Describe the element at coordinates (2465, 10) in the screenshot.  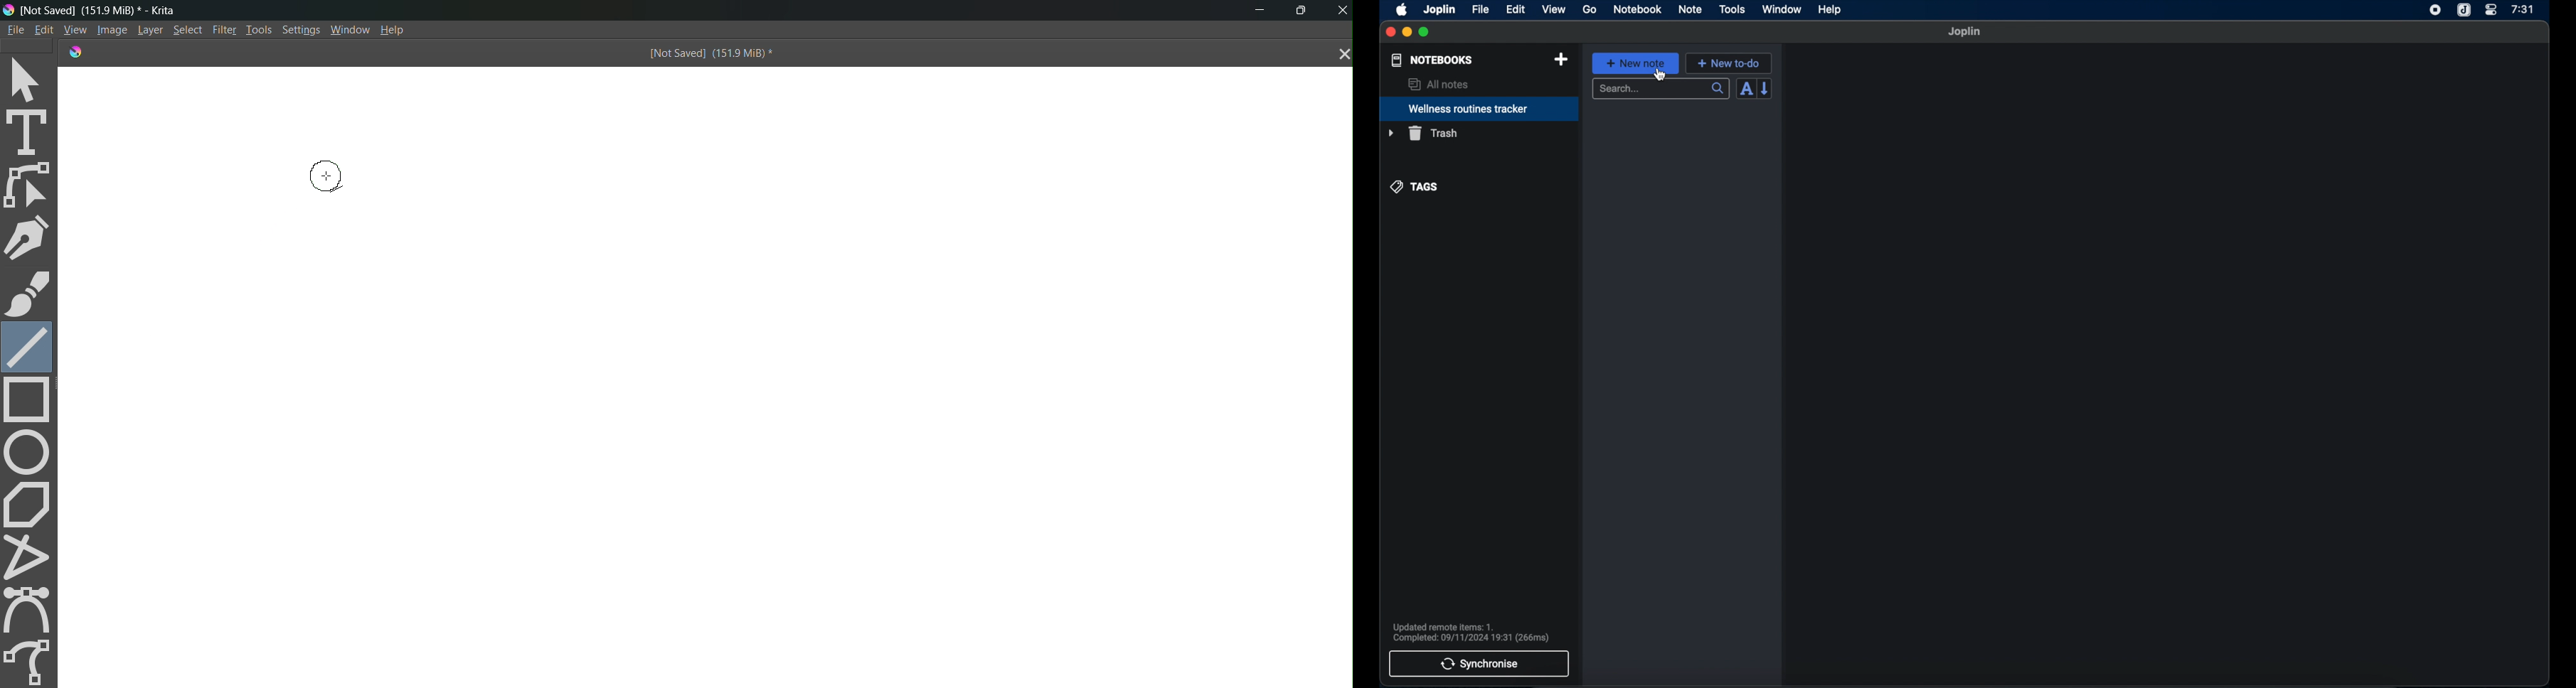
I see `joplin icon` at that location.